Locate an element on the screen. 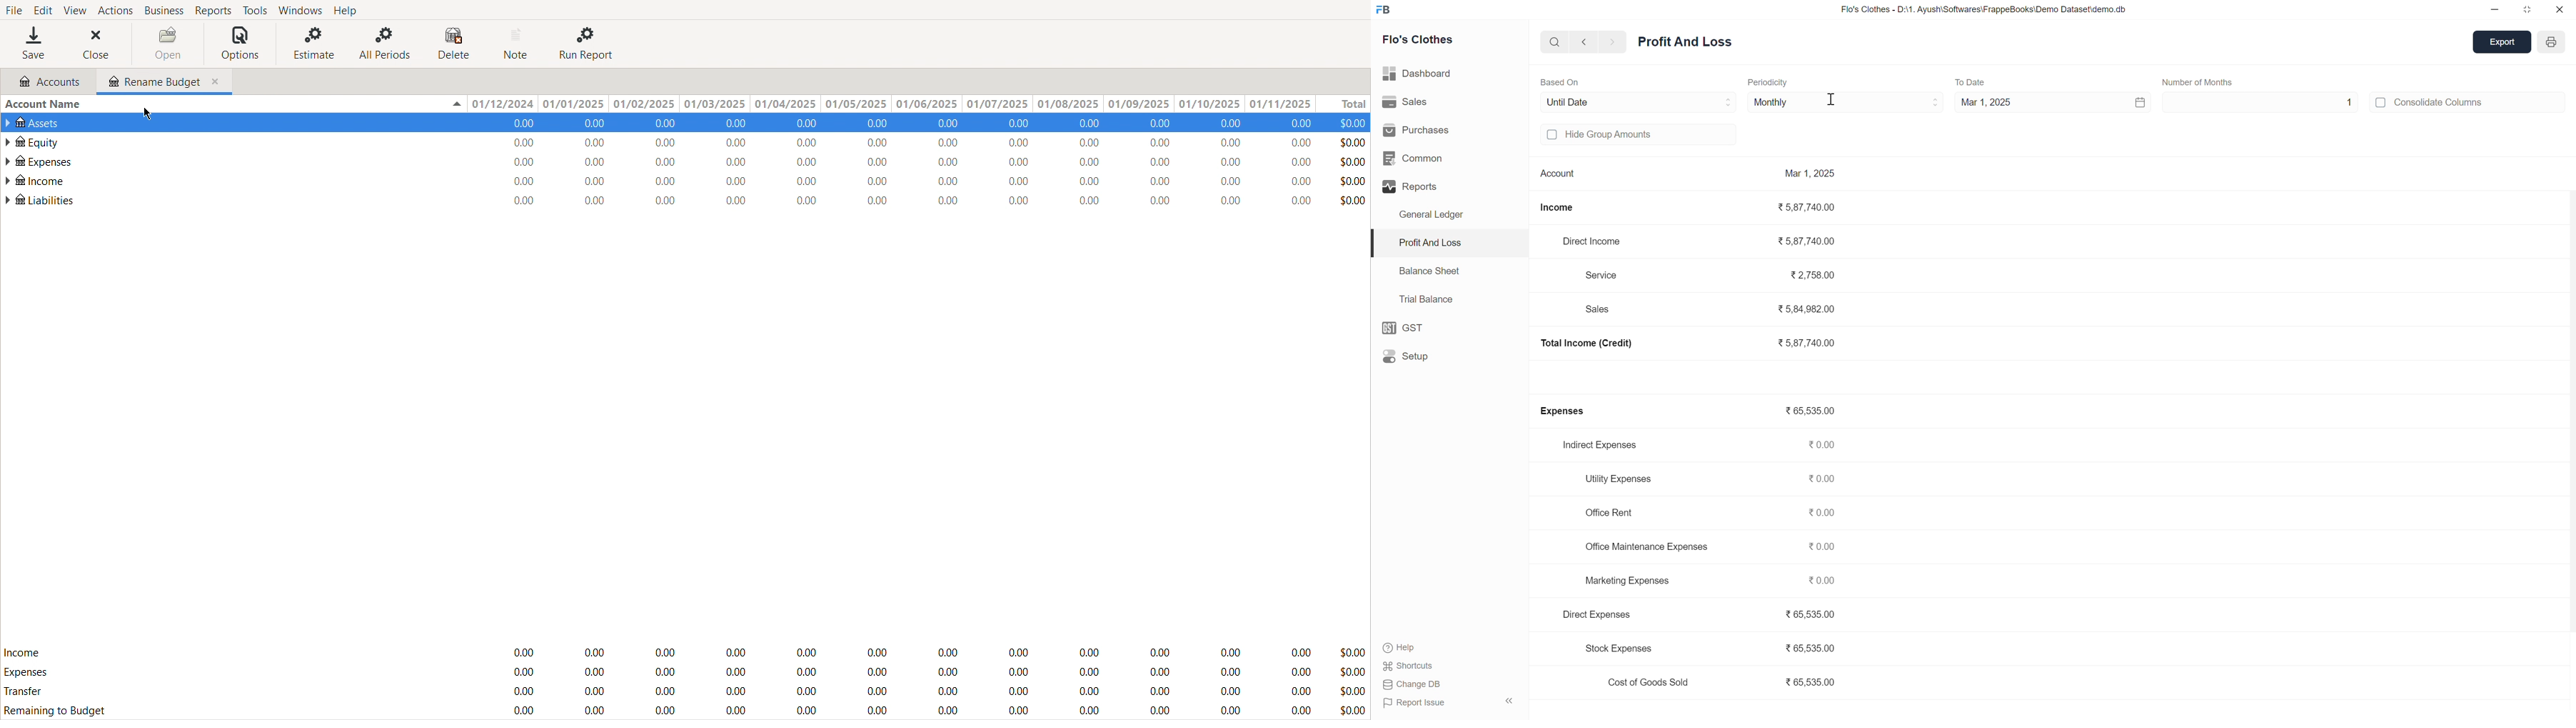  Cursor is located at coordinates (149, 115).